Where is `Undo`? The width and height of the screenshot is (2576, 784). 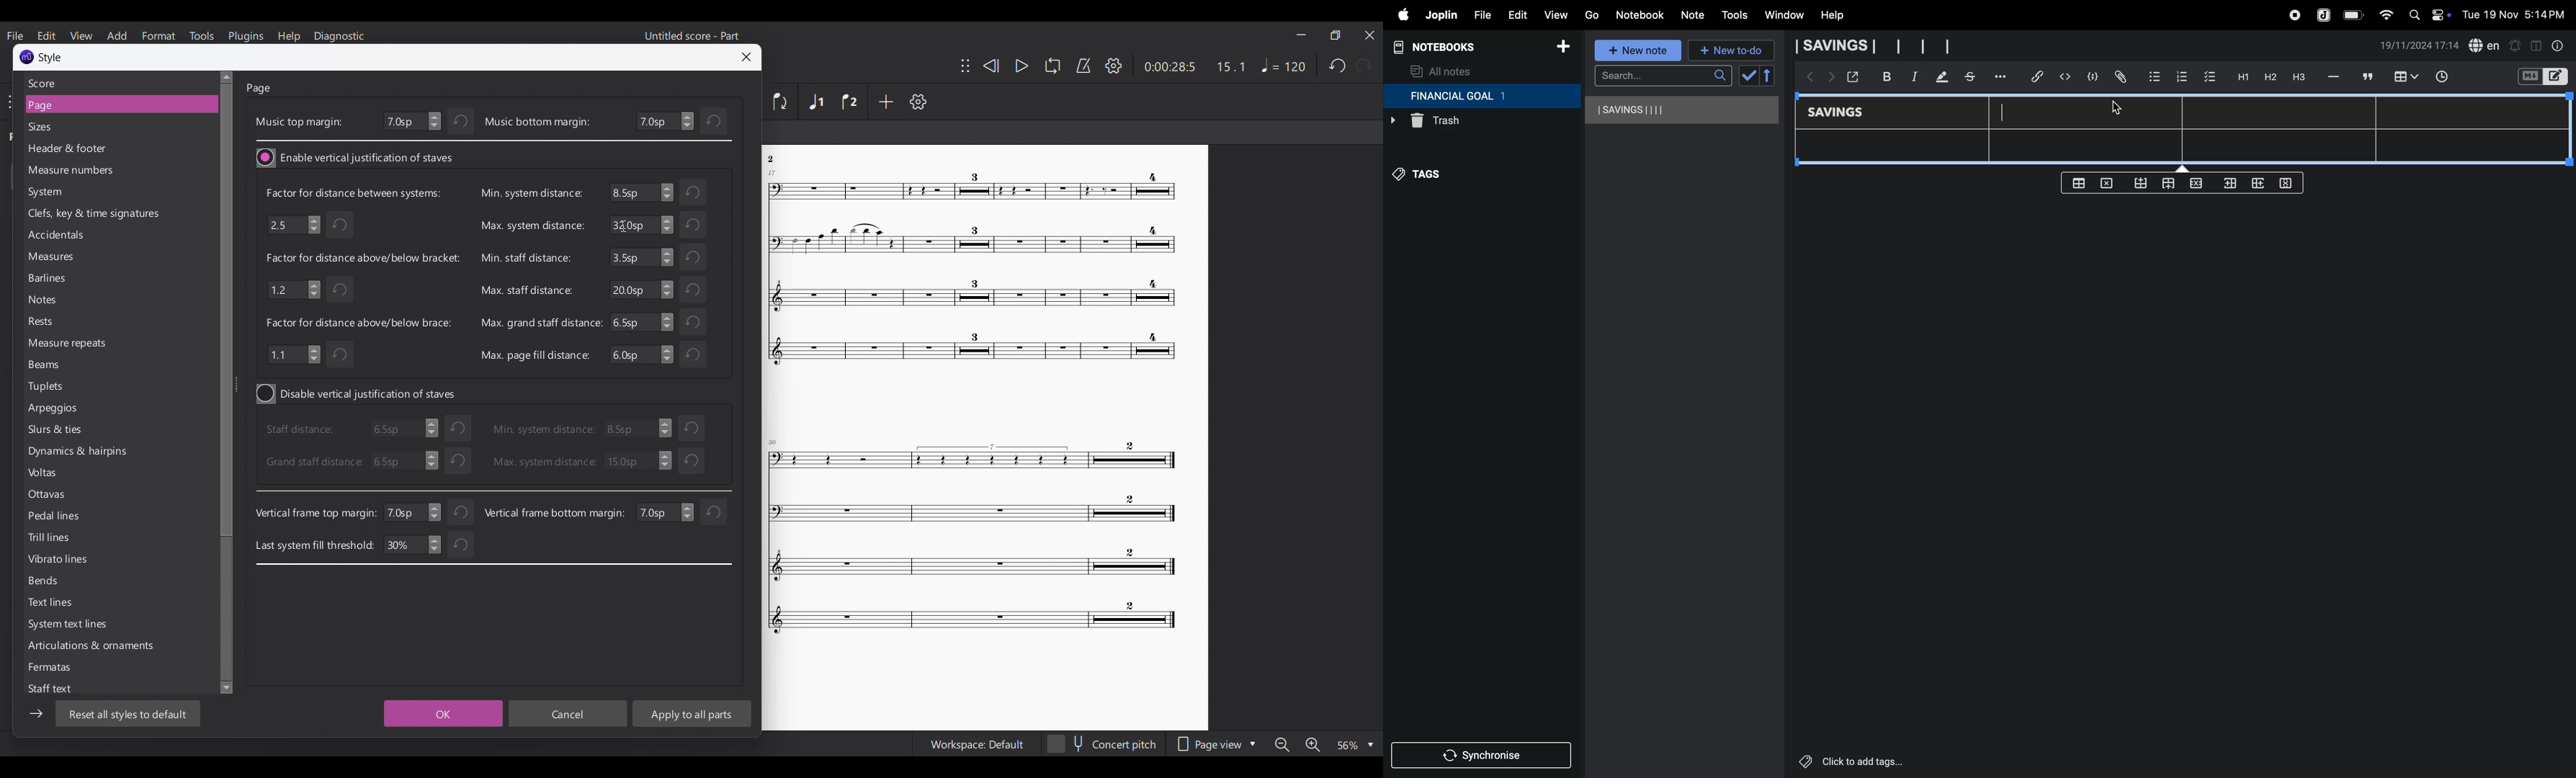
Undo is located at coordinates (694, 193).